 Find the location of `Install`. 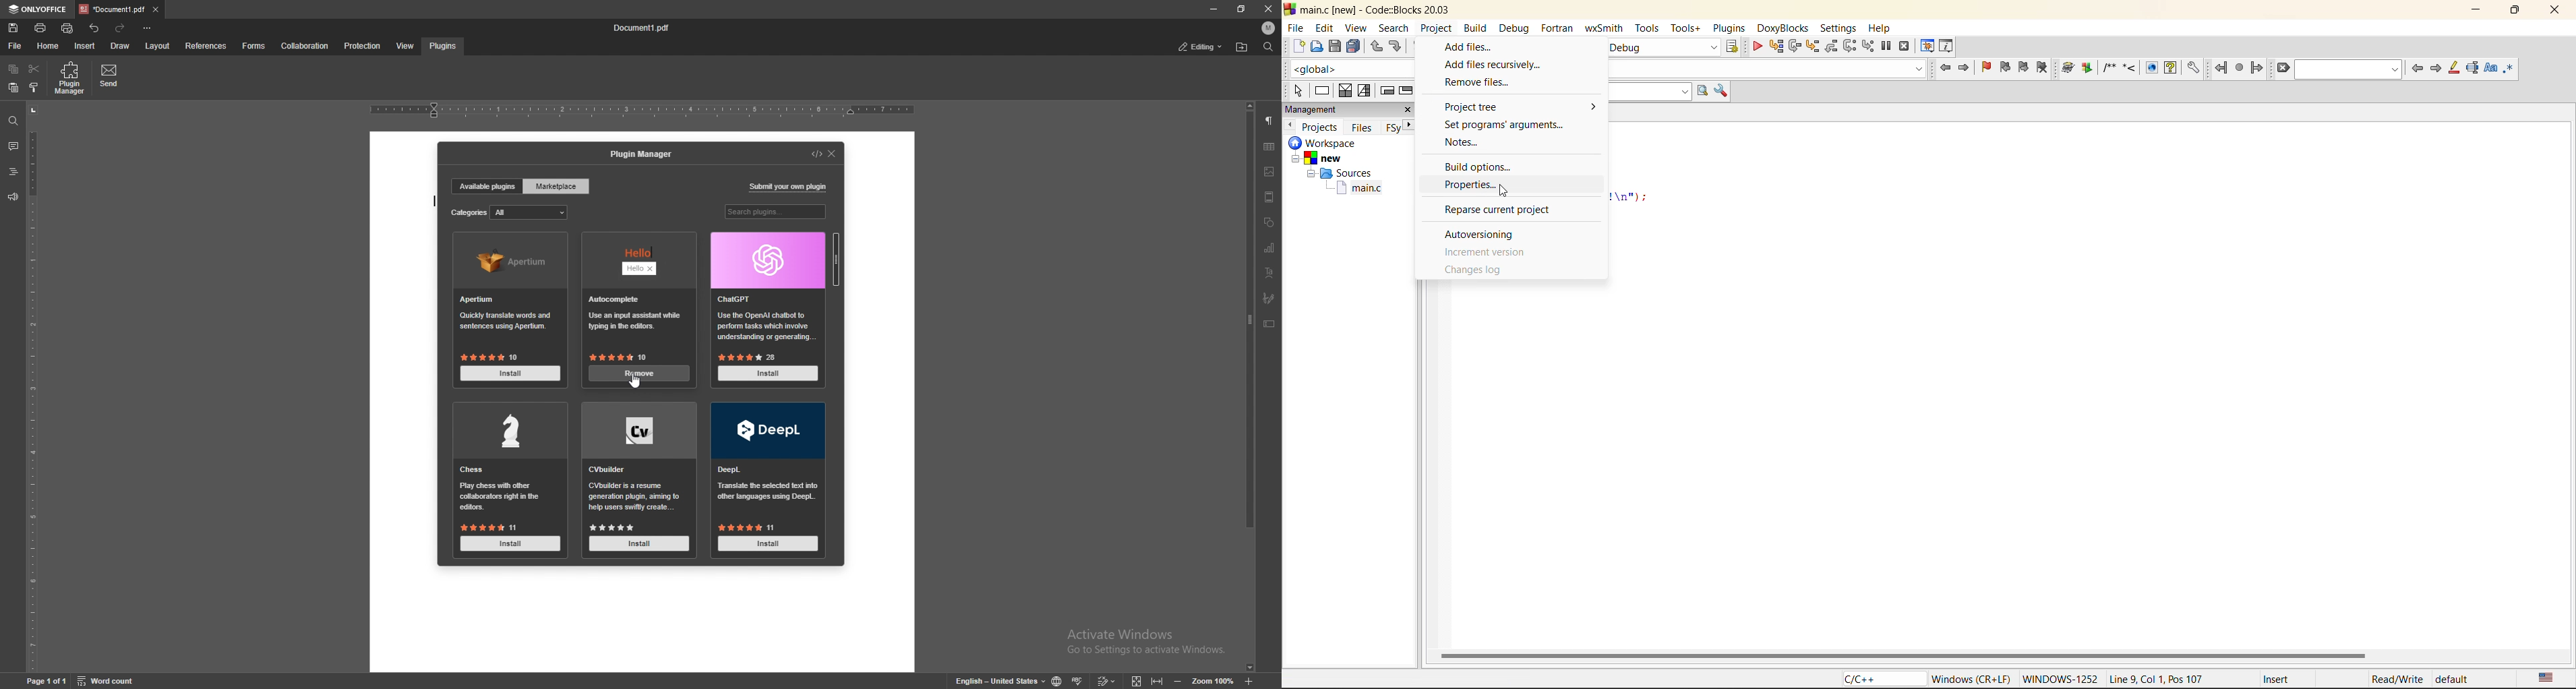

Install is located at coordinates (642, 544).